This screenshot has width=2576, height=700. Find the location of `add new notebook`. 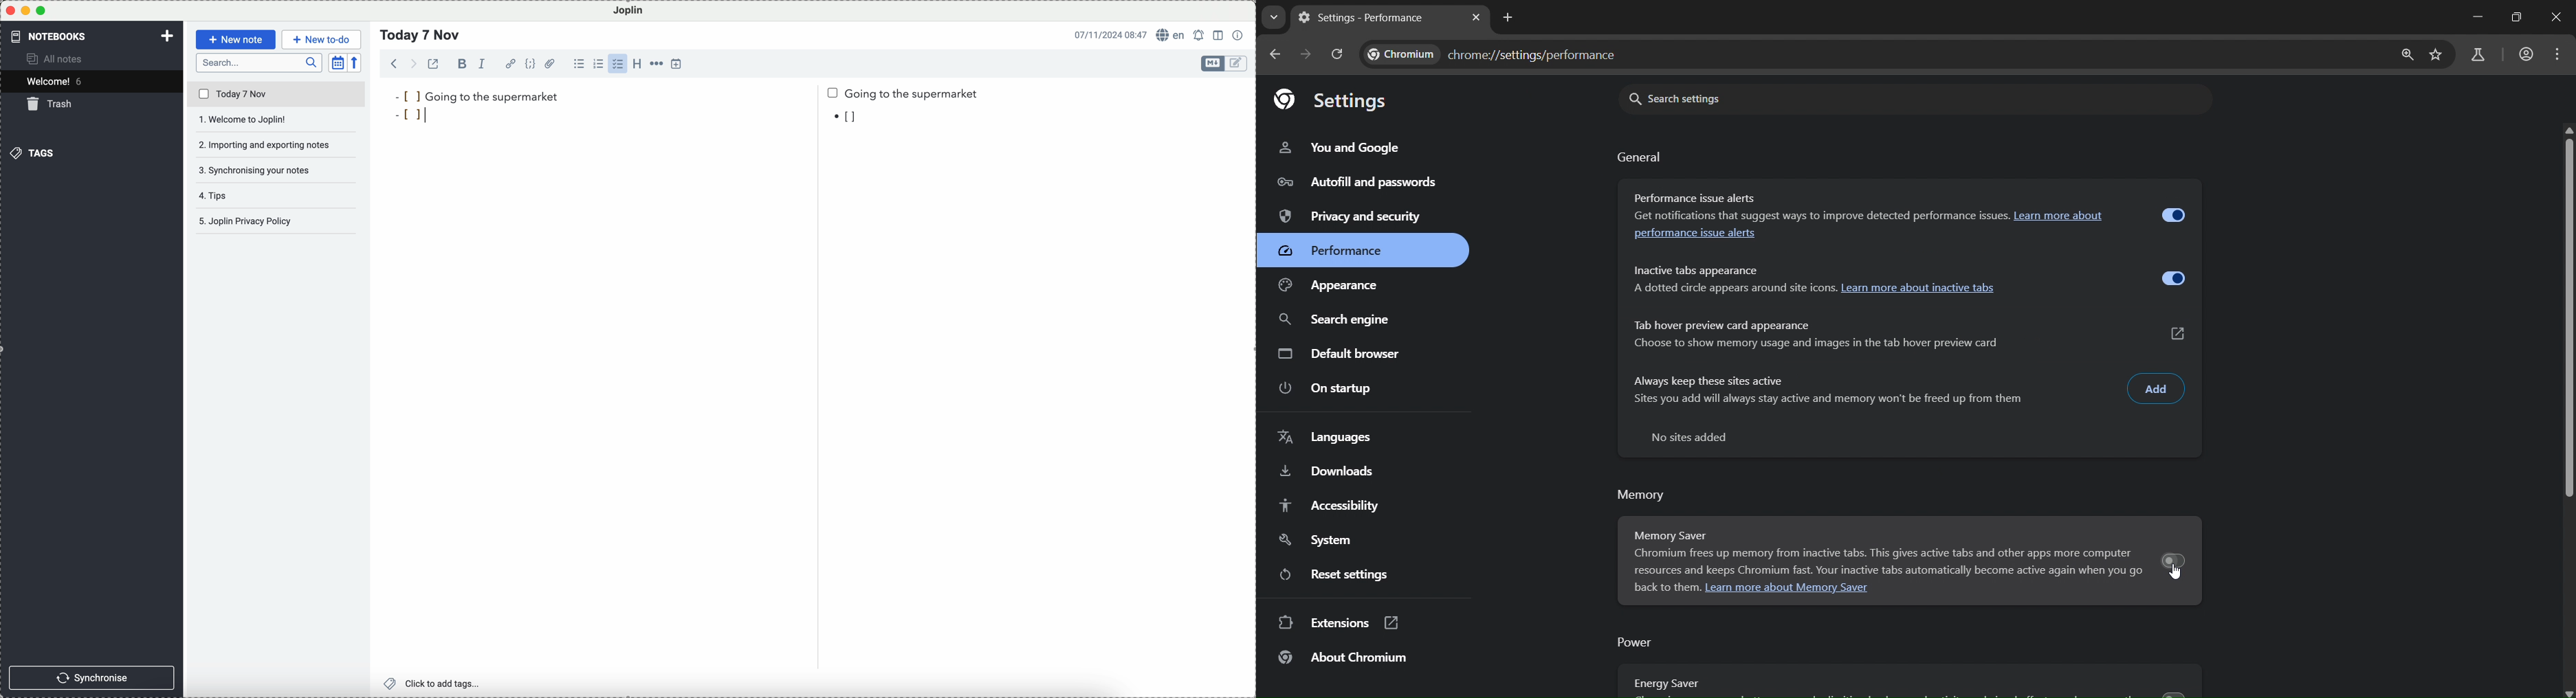

add new notebook is located at coordinates (168, 37).